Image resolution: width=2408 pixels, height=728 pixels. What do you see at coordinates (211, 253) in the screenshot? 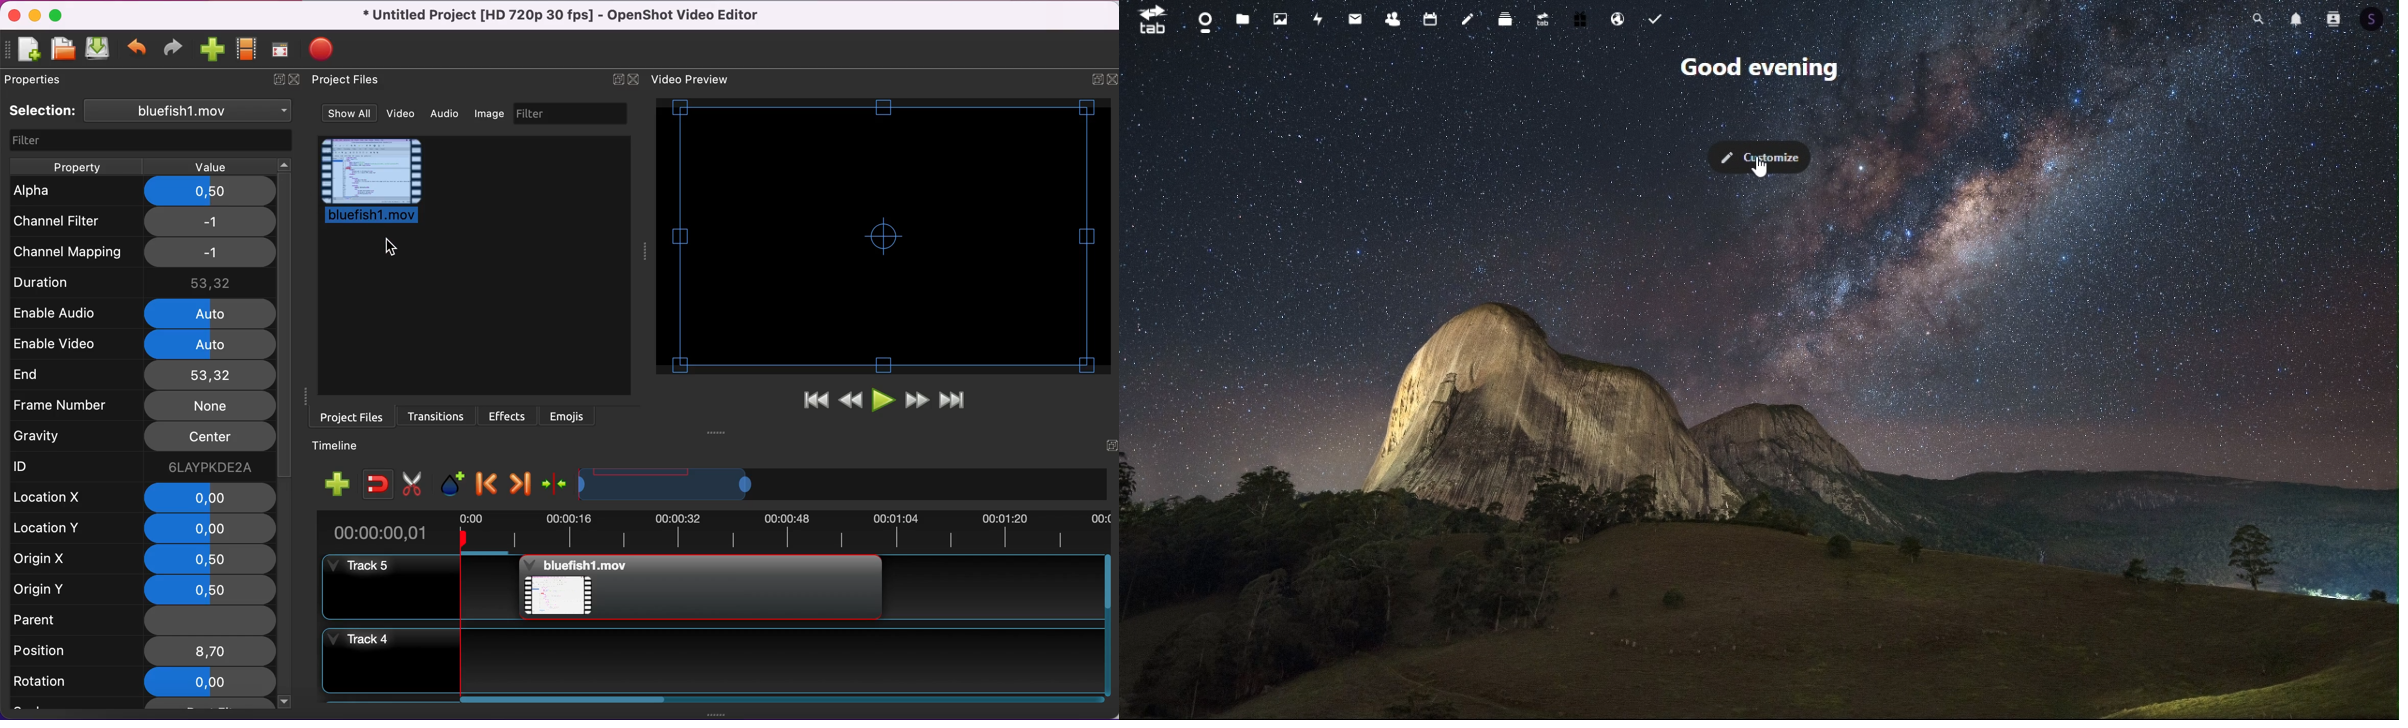
I see `-1` at bounding box center [211, 253].